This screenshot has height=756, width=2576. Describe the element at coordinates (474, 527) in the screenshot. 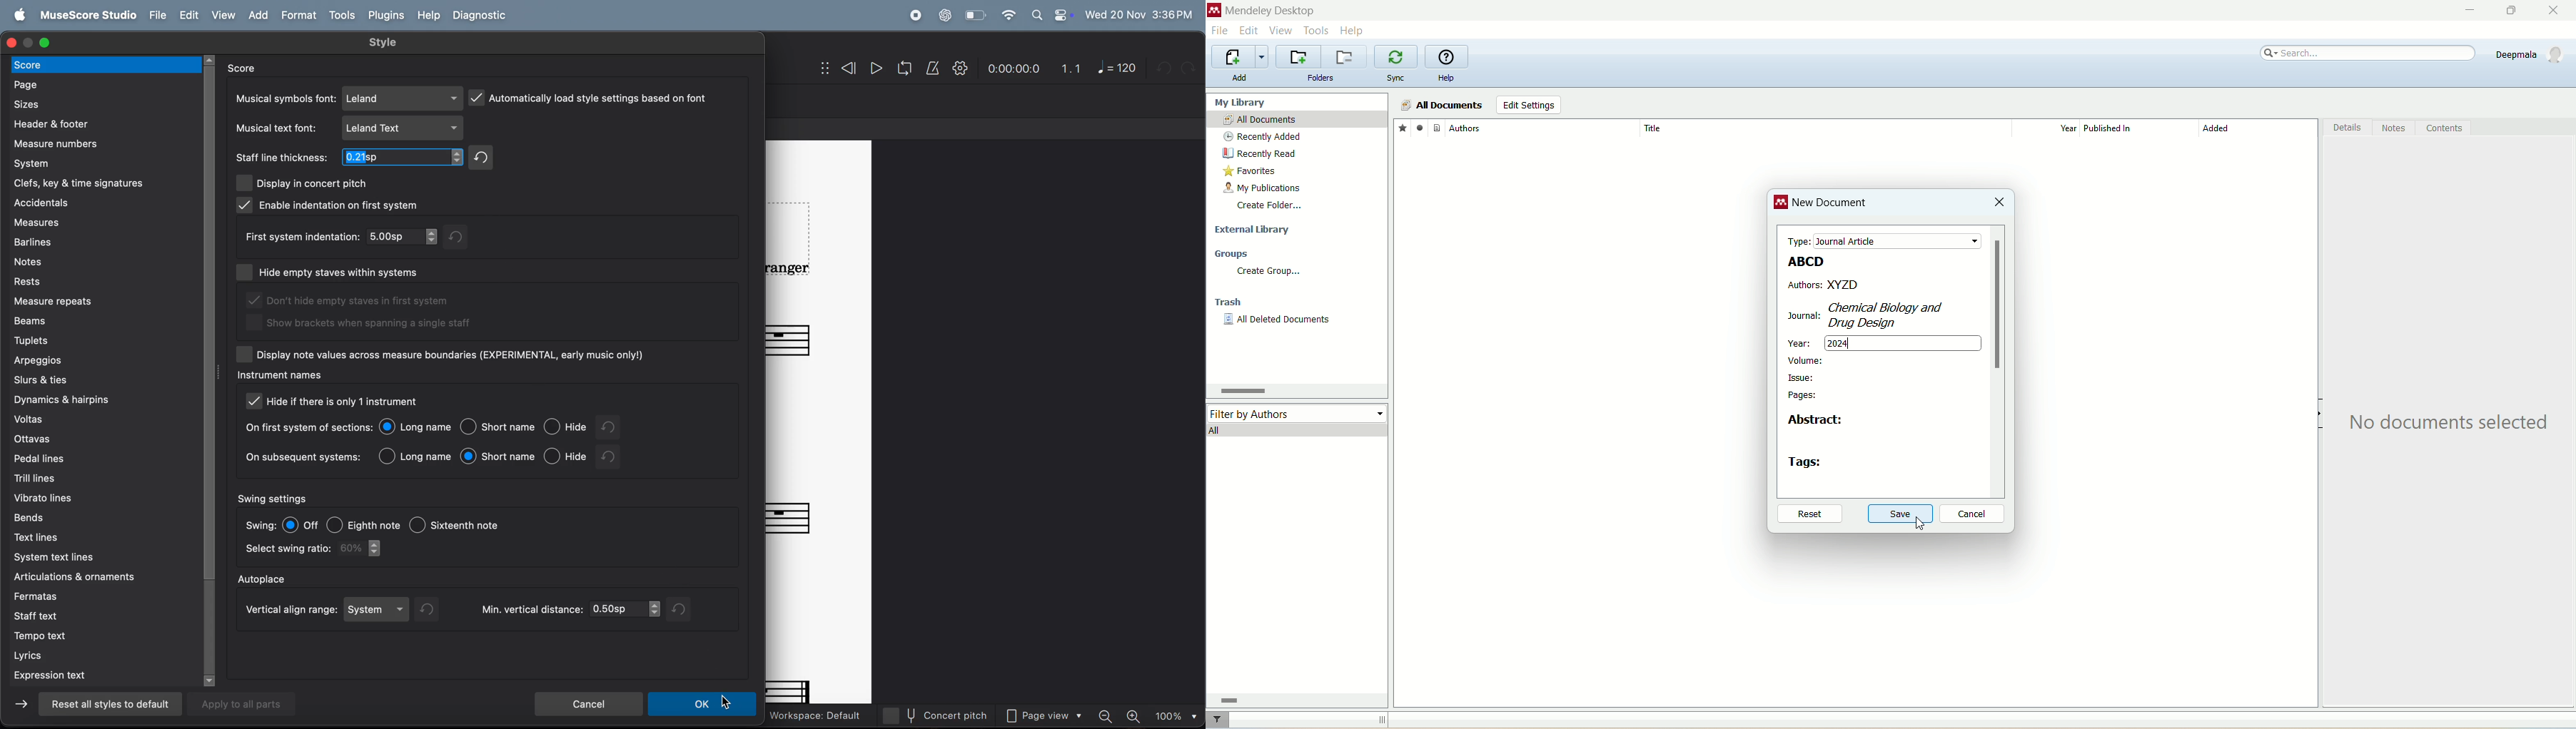

I see `sixteenth note` at that location.